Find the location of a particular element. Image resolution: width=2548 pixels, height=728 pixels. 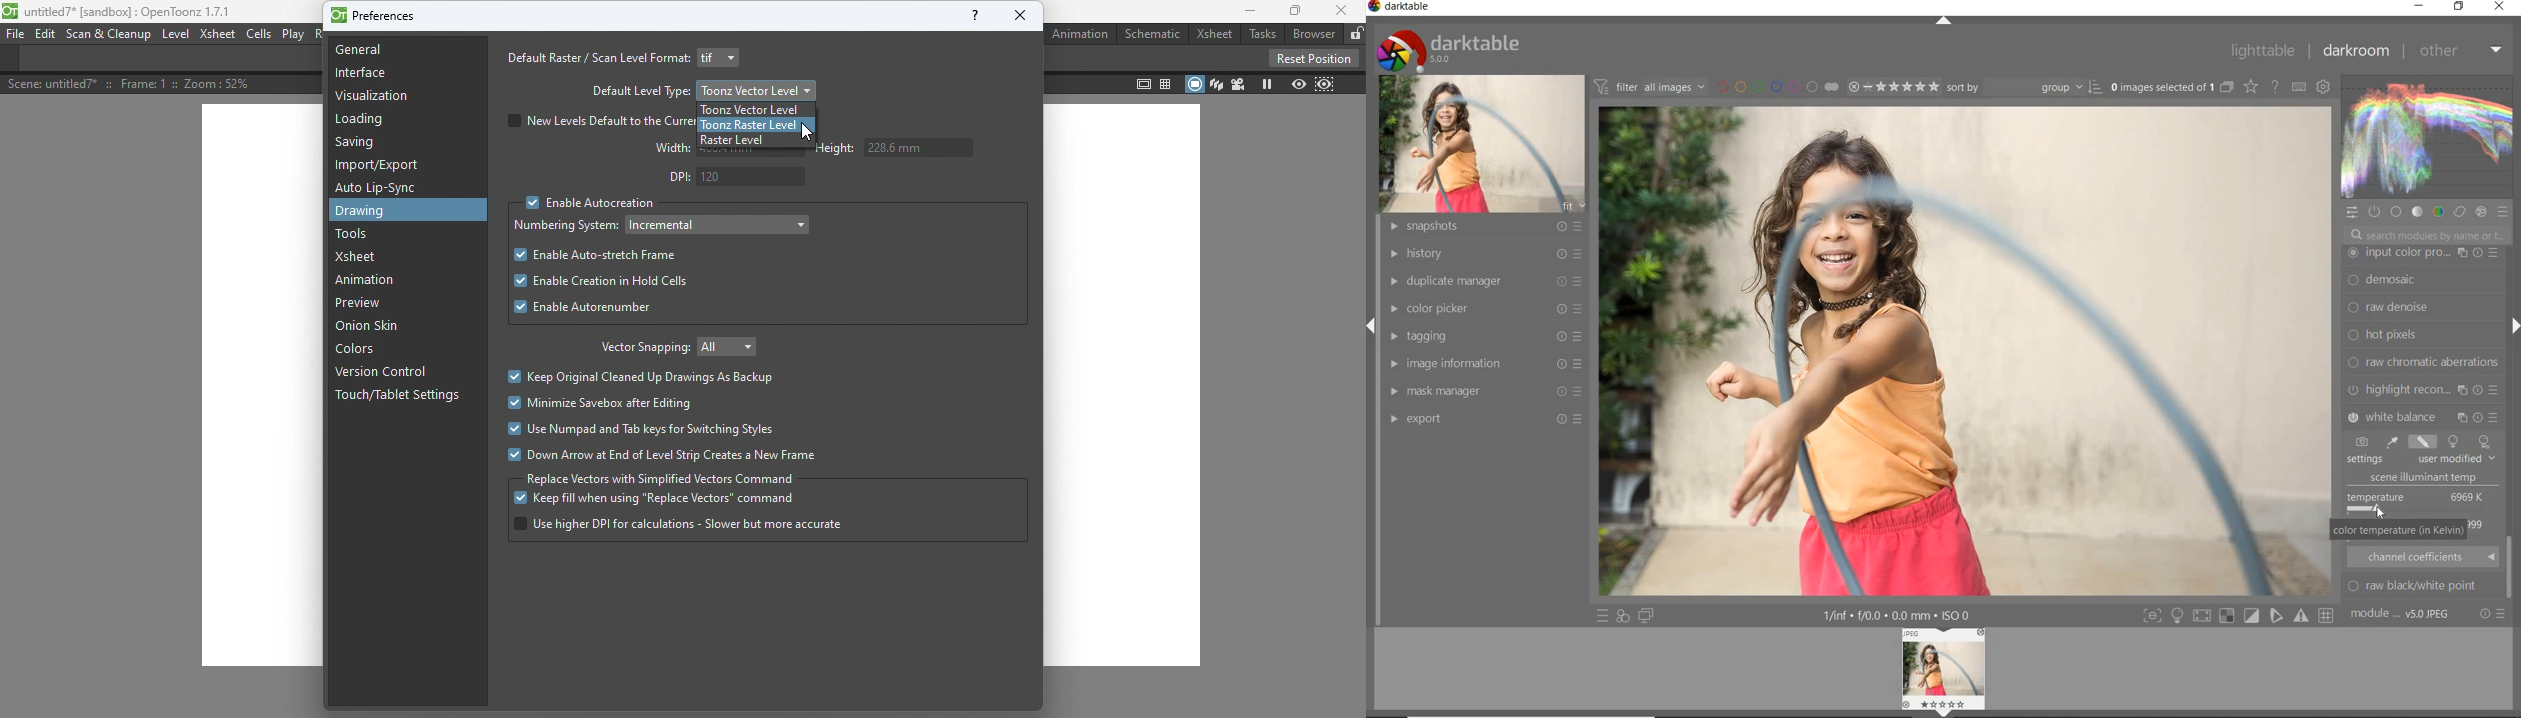

collapse grouped images is located at coordinates (2226, 88).